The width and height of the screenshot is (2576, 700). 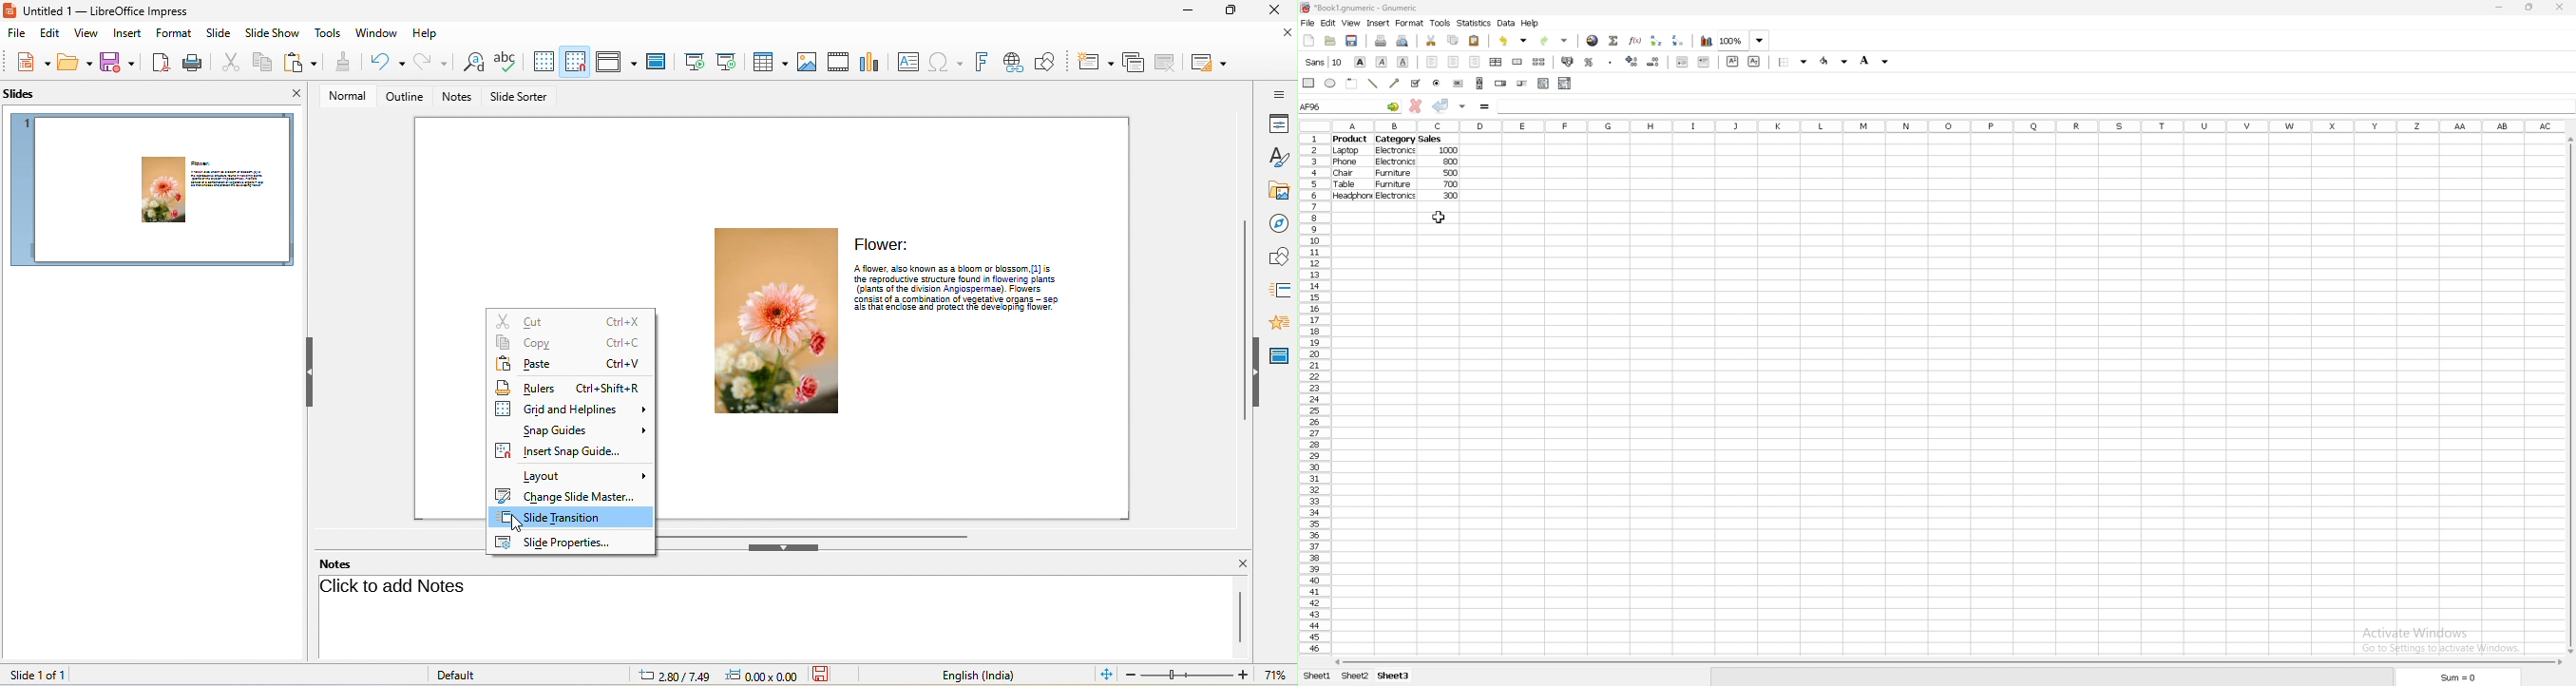 I want to click on 1.71/7.56, so click(x=673, y=676).